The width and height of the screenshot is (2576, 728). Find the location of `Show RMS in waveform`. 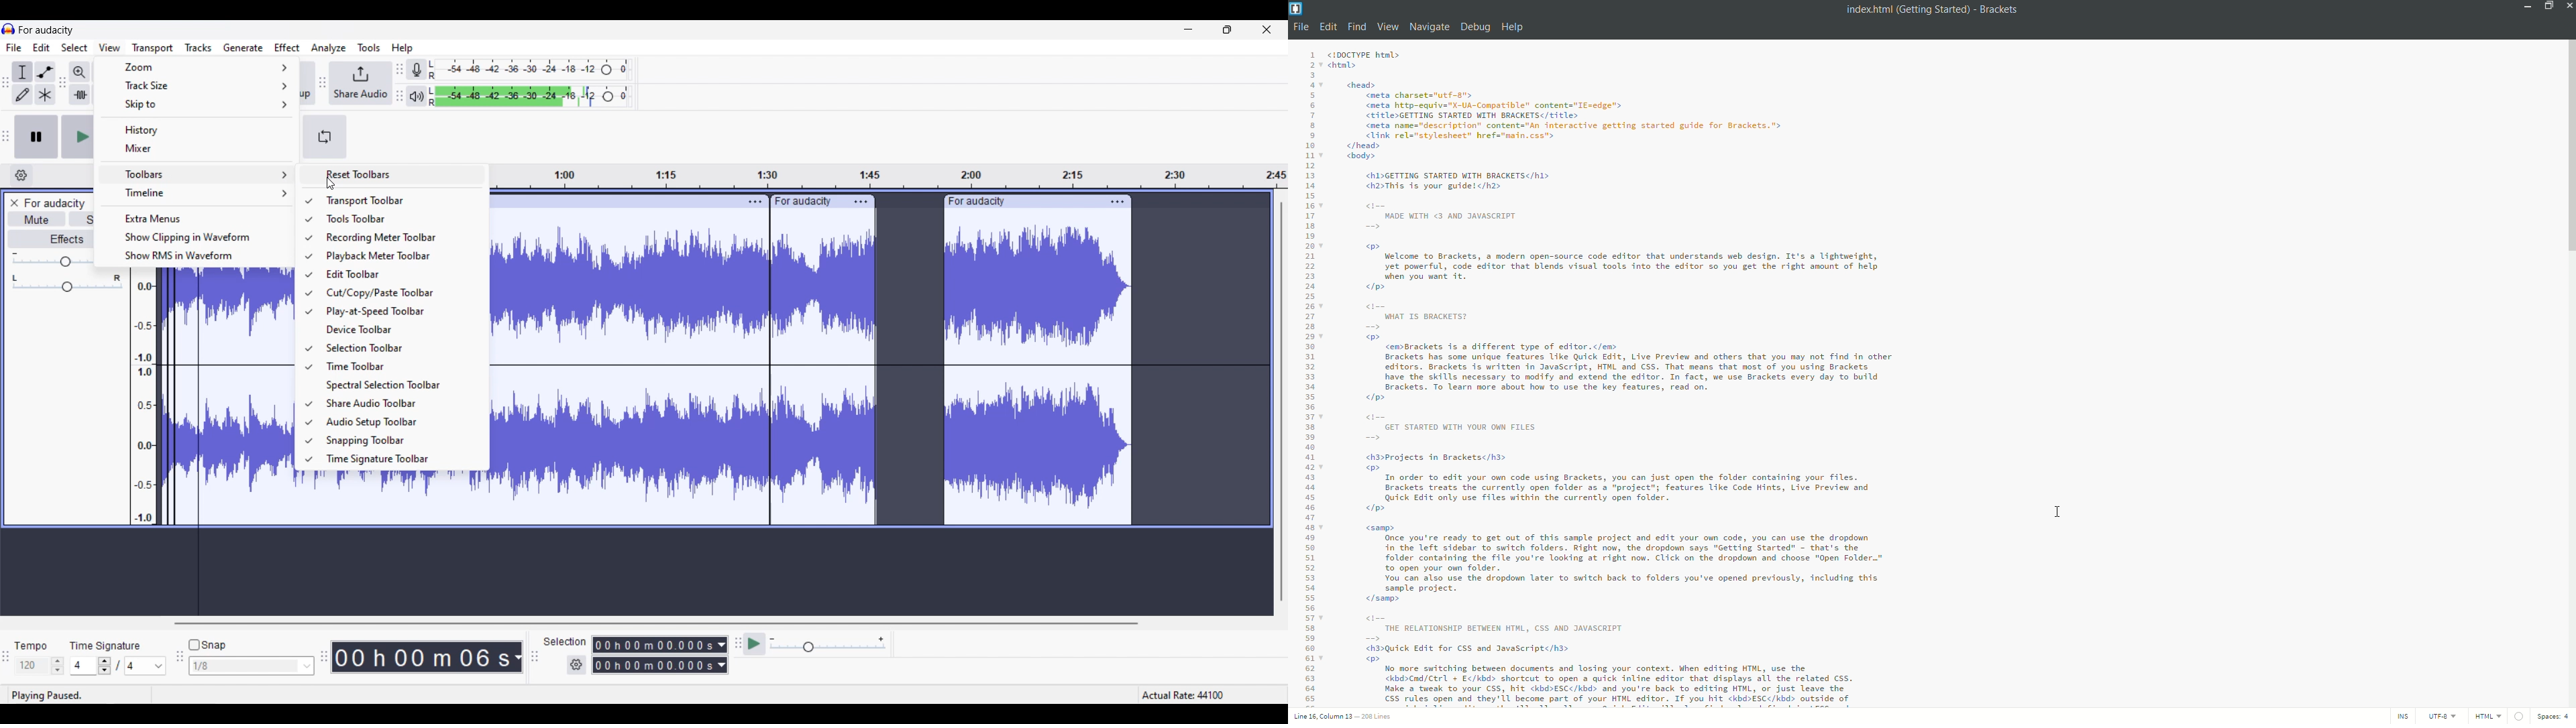

Show RMS in waveform is located at coordinates (199, 256).